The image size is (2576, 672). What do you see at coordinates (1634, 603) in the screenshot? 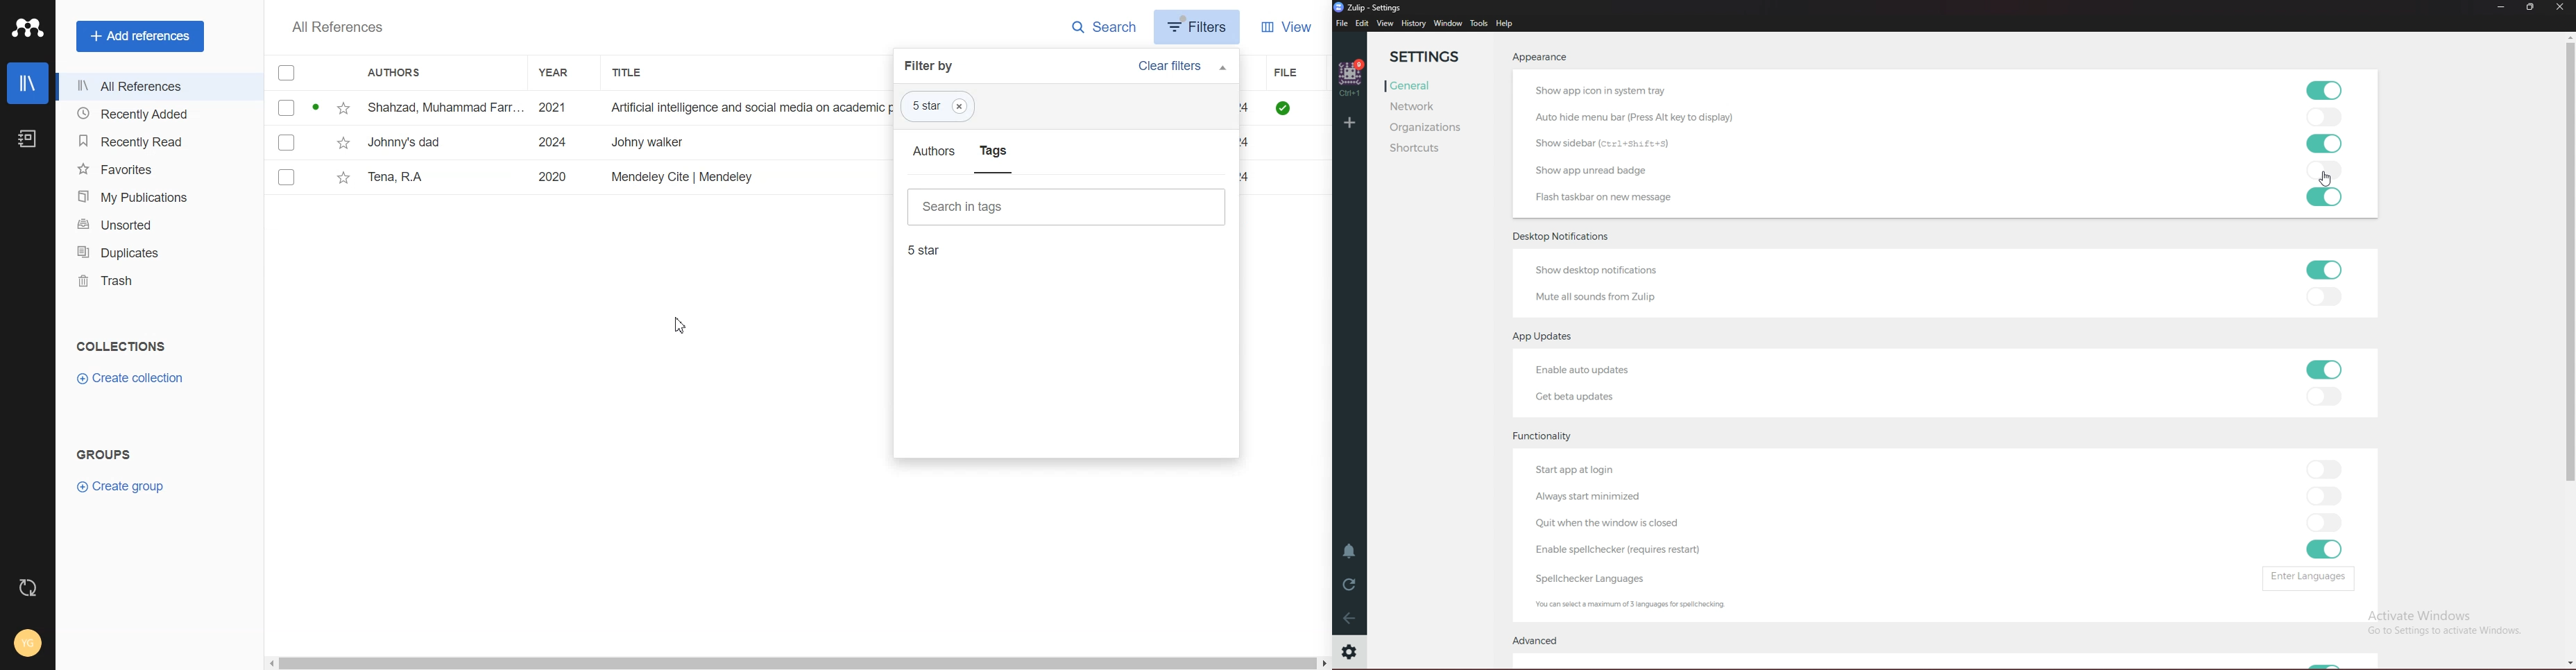
I see `info` at bounding box center [1634, 603].